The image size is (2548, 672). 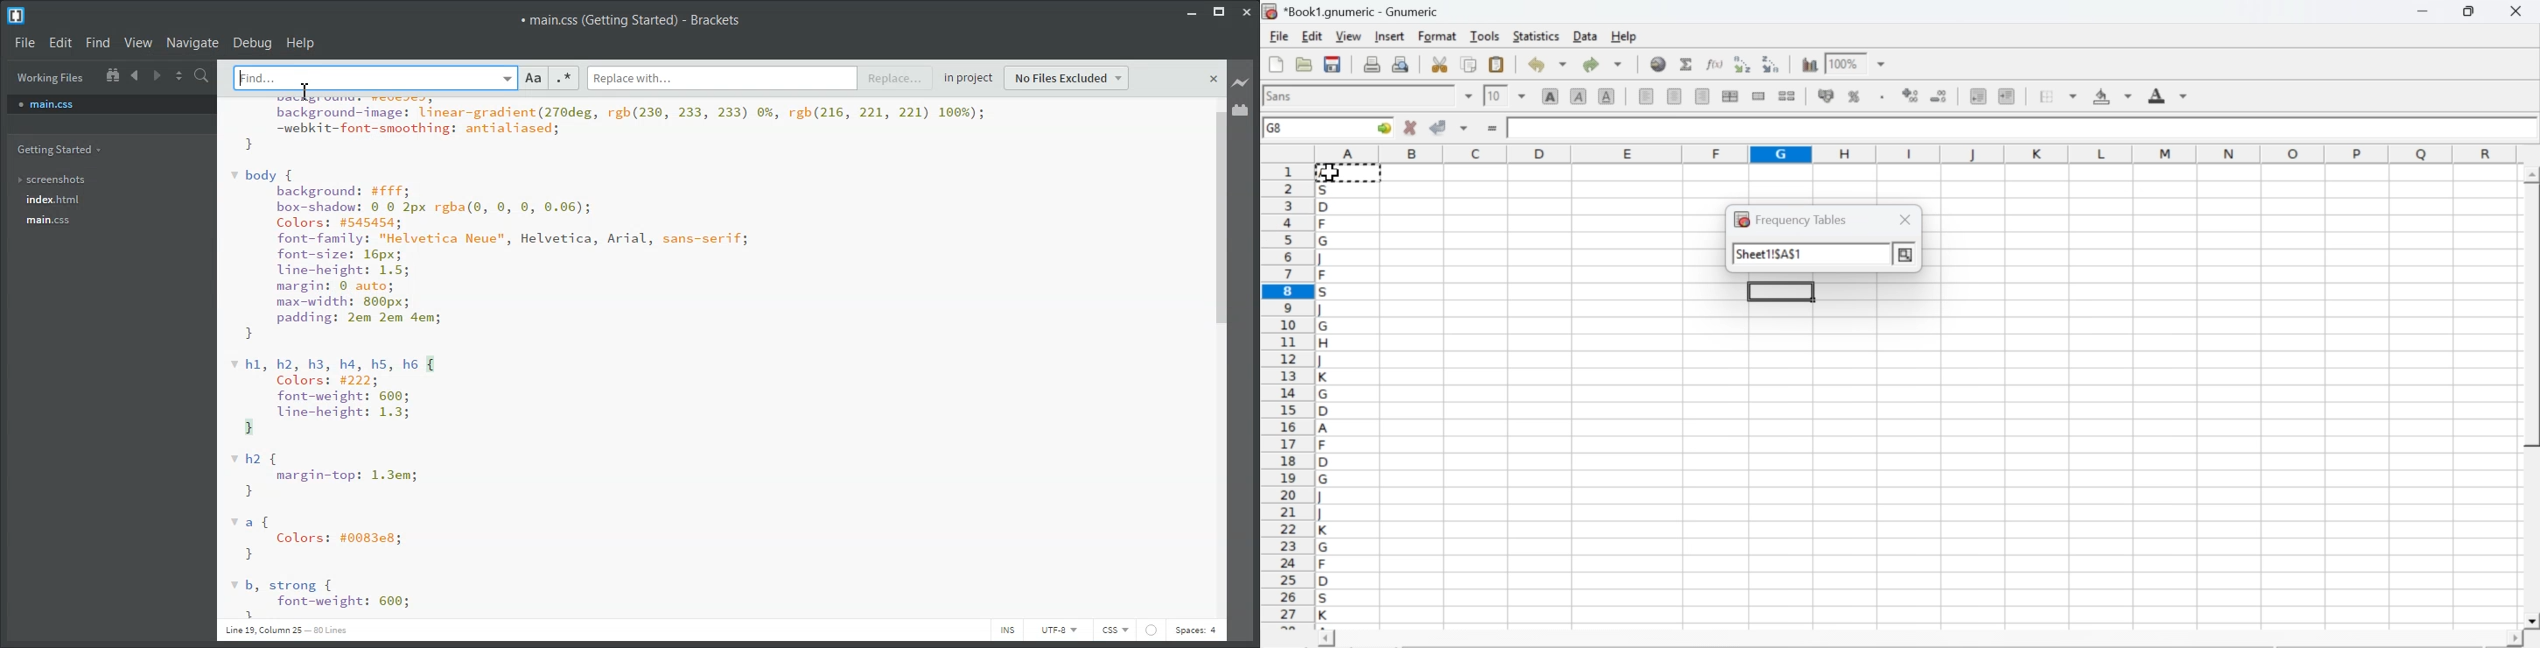 What do you see at coordinates (1325, 393) in the screenshot?
I see `alphabets` at bounding box center [1325, 393].